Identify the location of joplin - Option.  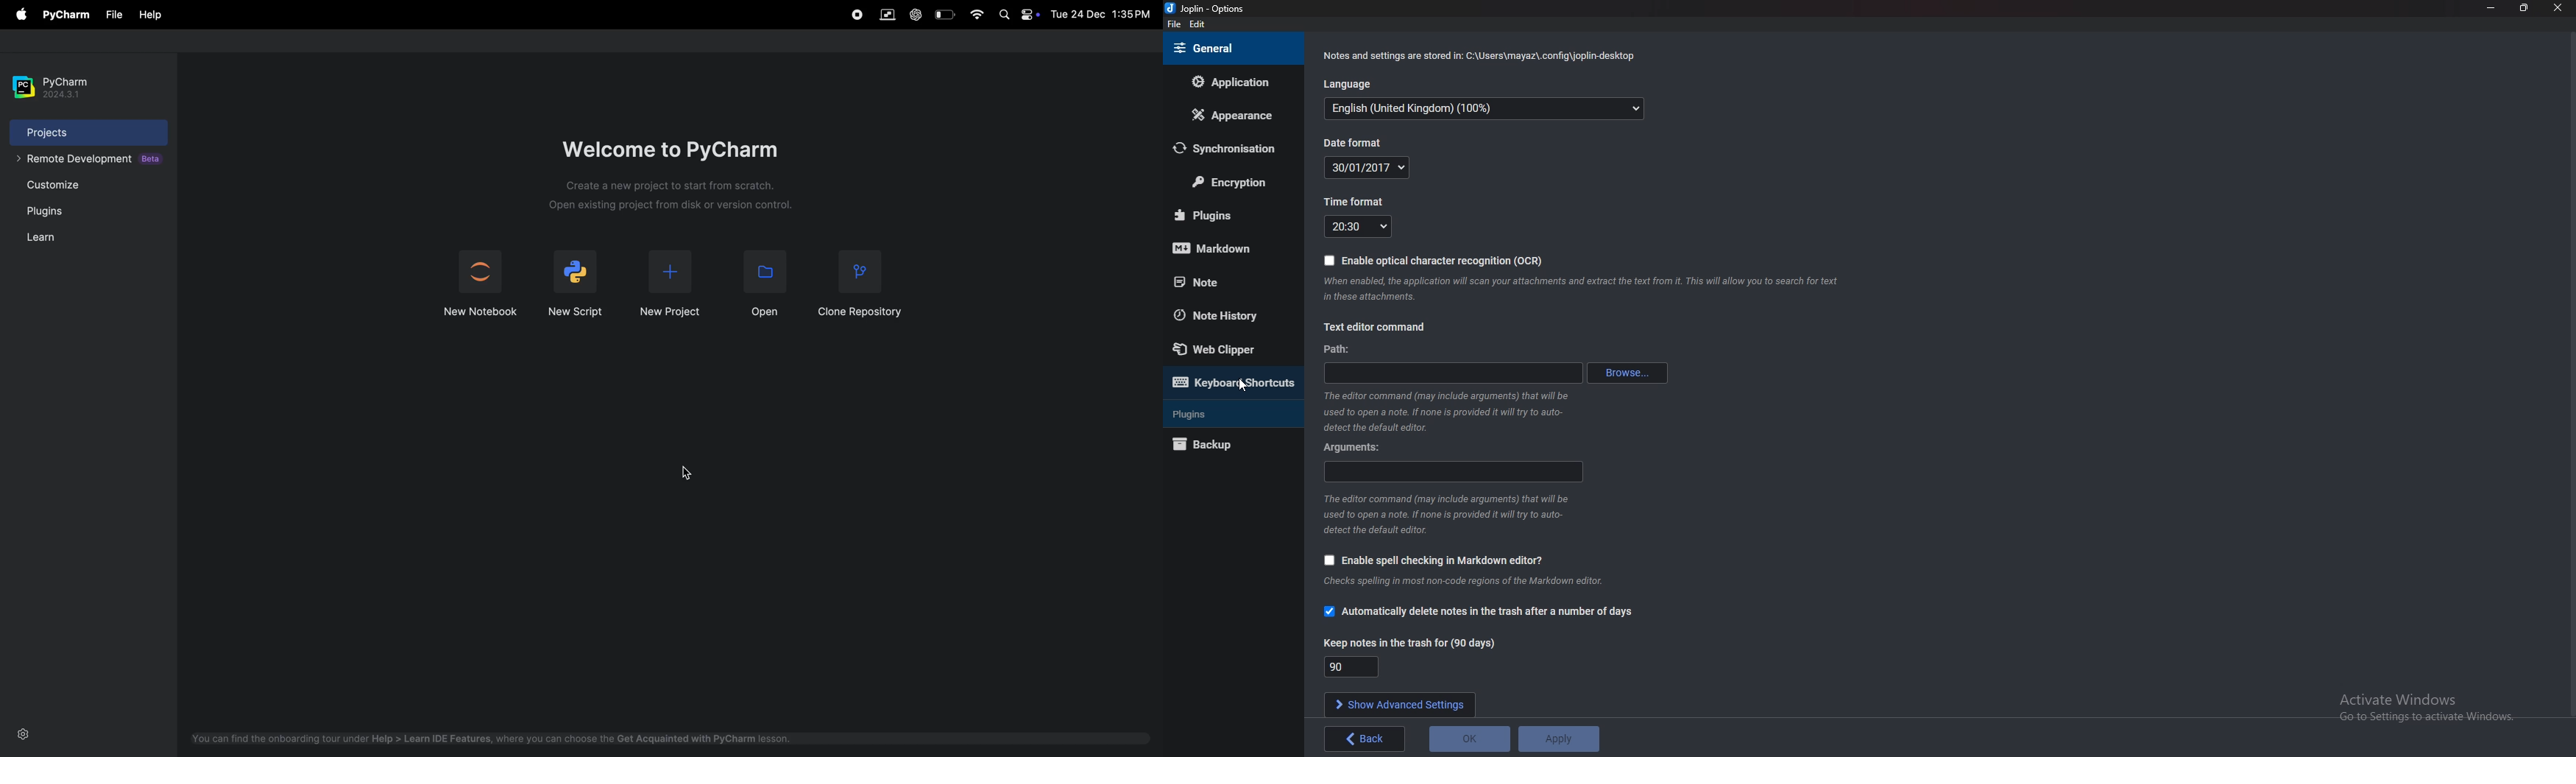
(1207, 8).